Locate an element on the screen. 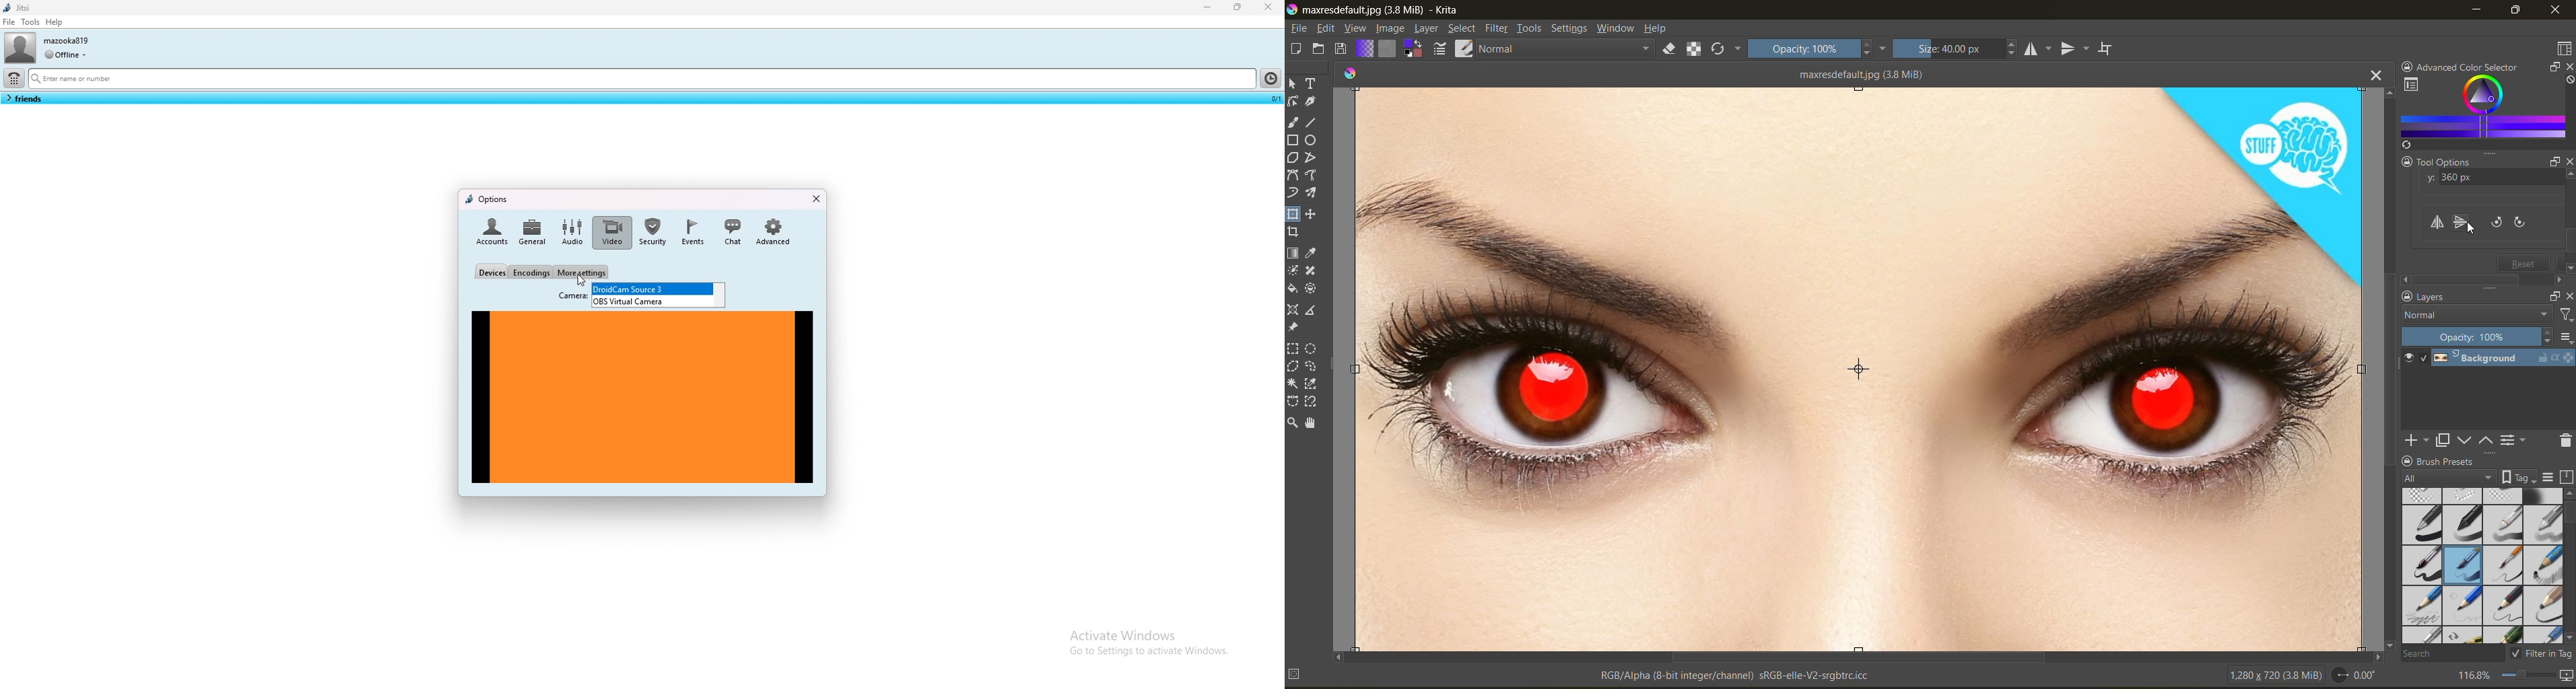 The image size is (2576, 700). dialpad is located at coordinates (14, 78).